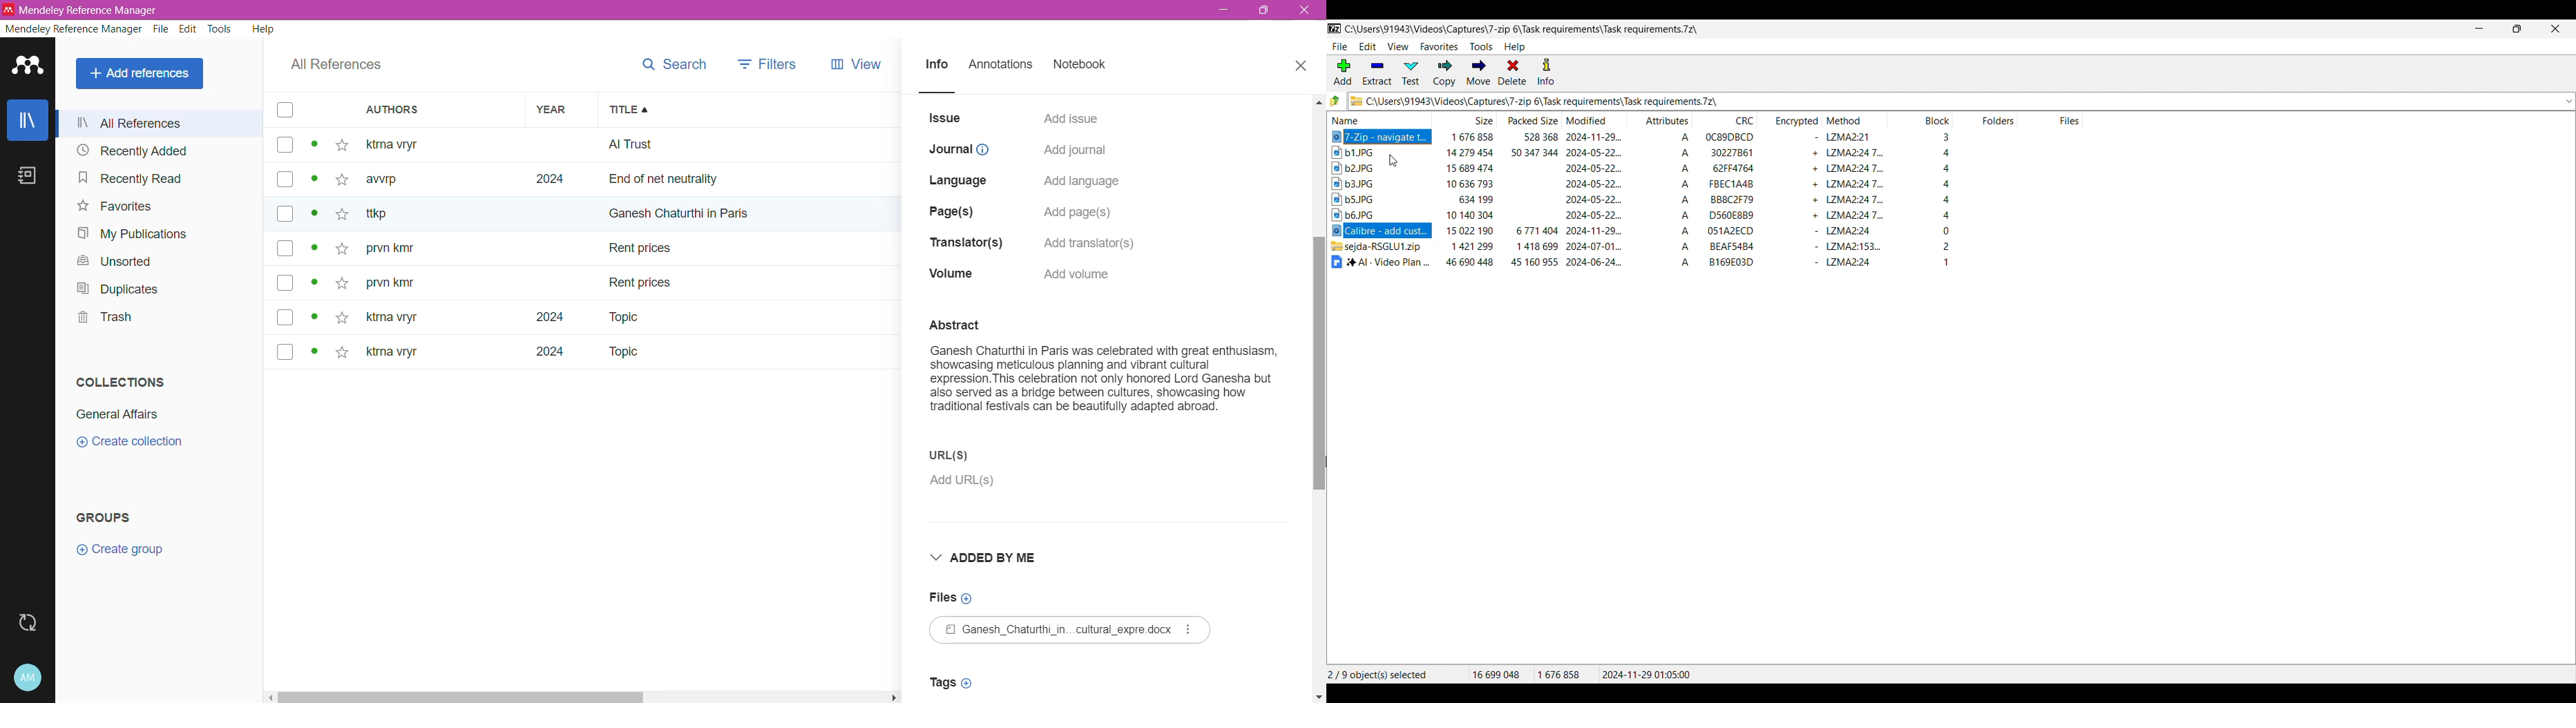 This screenshot has width=2576, height=728. Describe the element at coordinates (163, 123) in the screenshot. I see `All References` at that location.